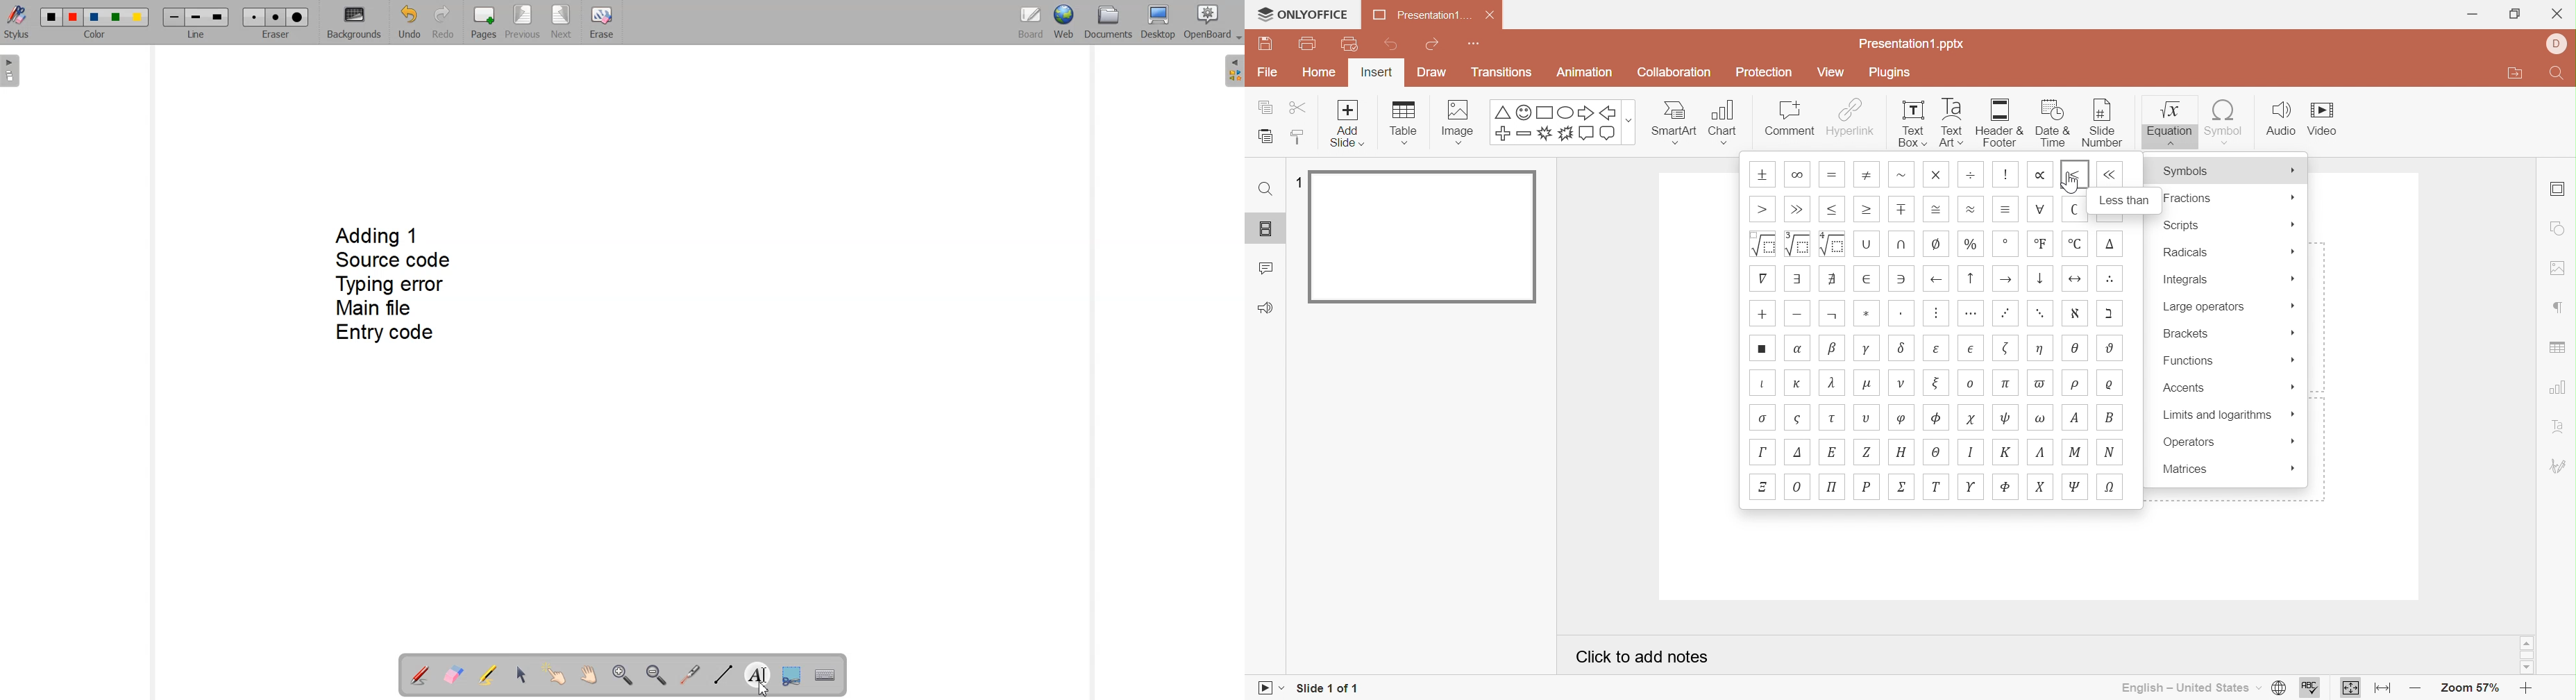 The width and height of the screenshot is (2576, 700). What do you see at coordinates (1274, 43) in the screenshot?
I see `Save` at bounding box center [1274, 43].